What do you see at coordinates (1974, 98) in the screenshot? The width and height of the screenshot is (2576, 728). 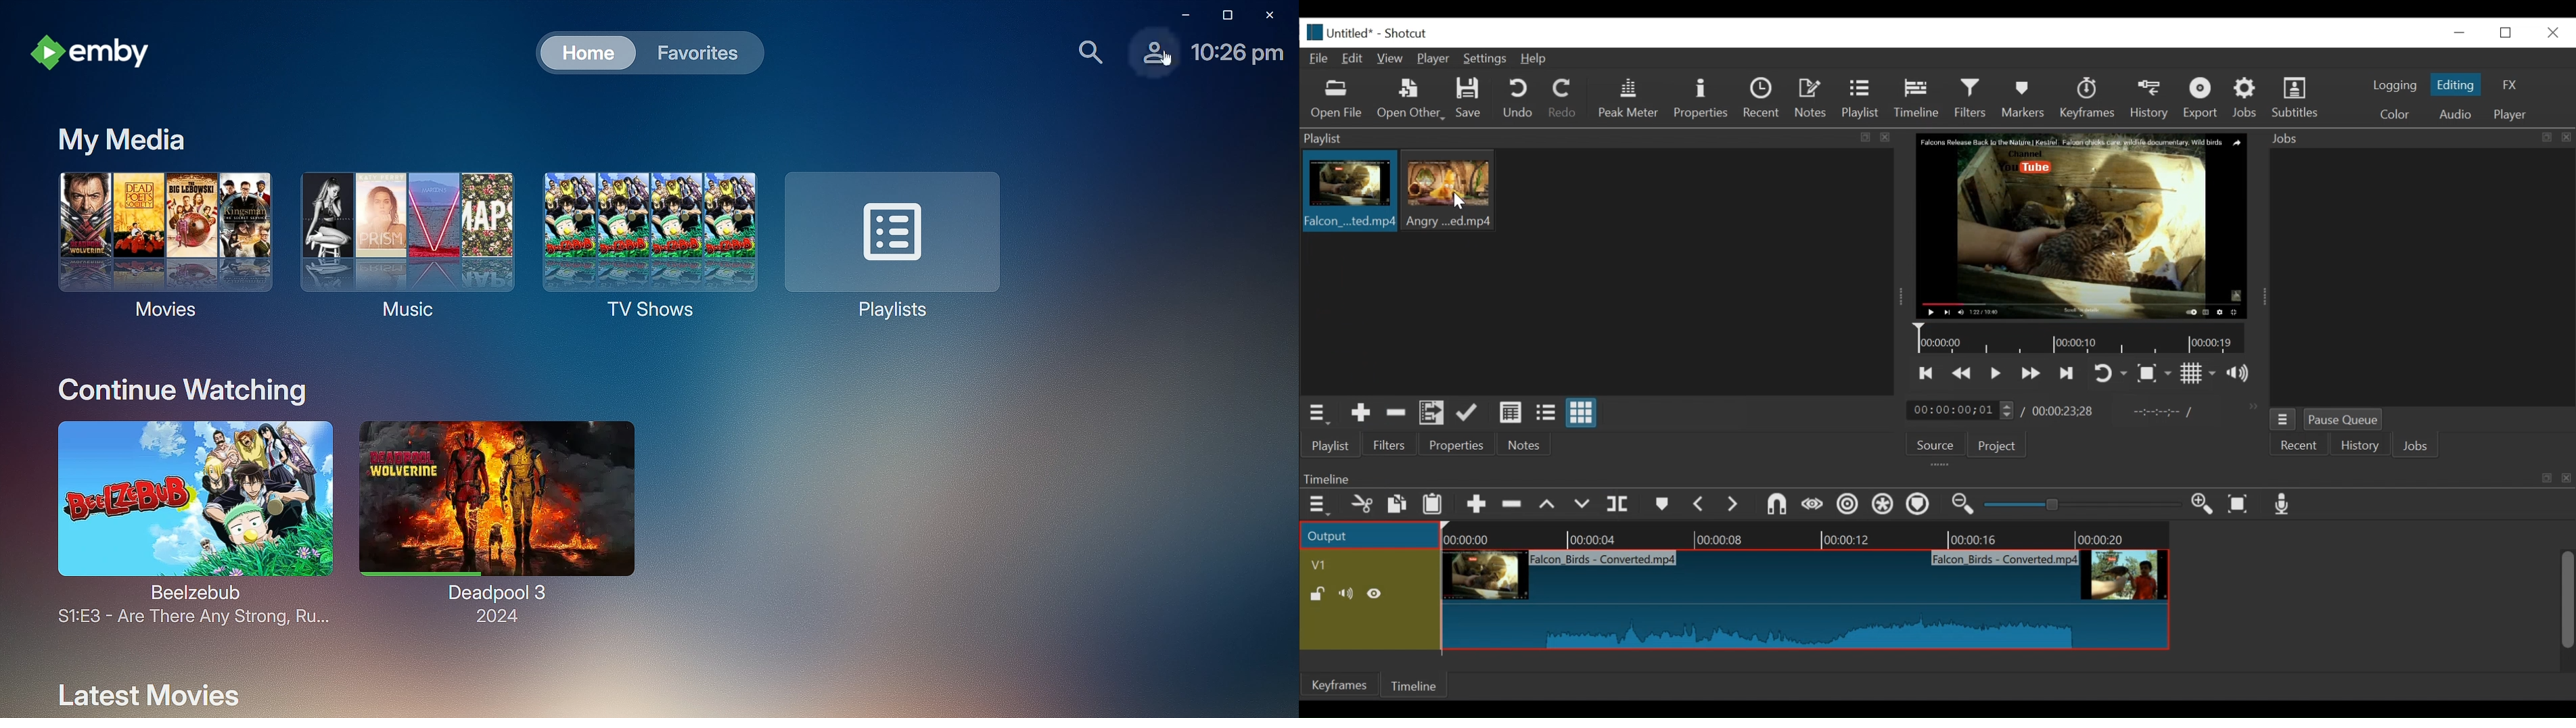 I see `Filters` at bounding box center [1974, 98].